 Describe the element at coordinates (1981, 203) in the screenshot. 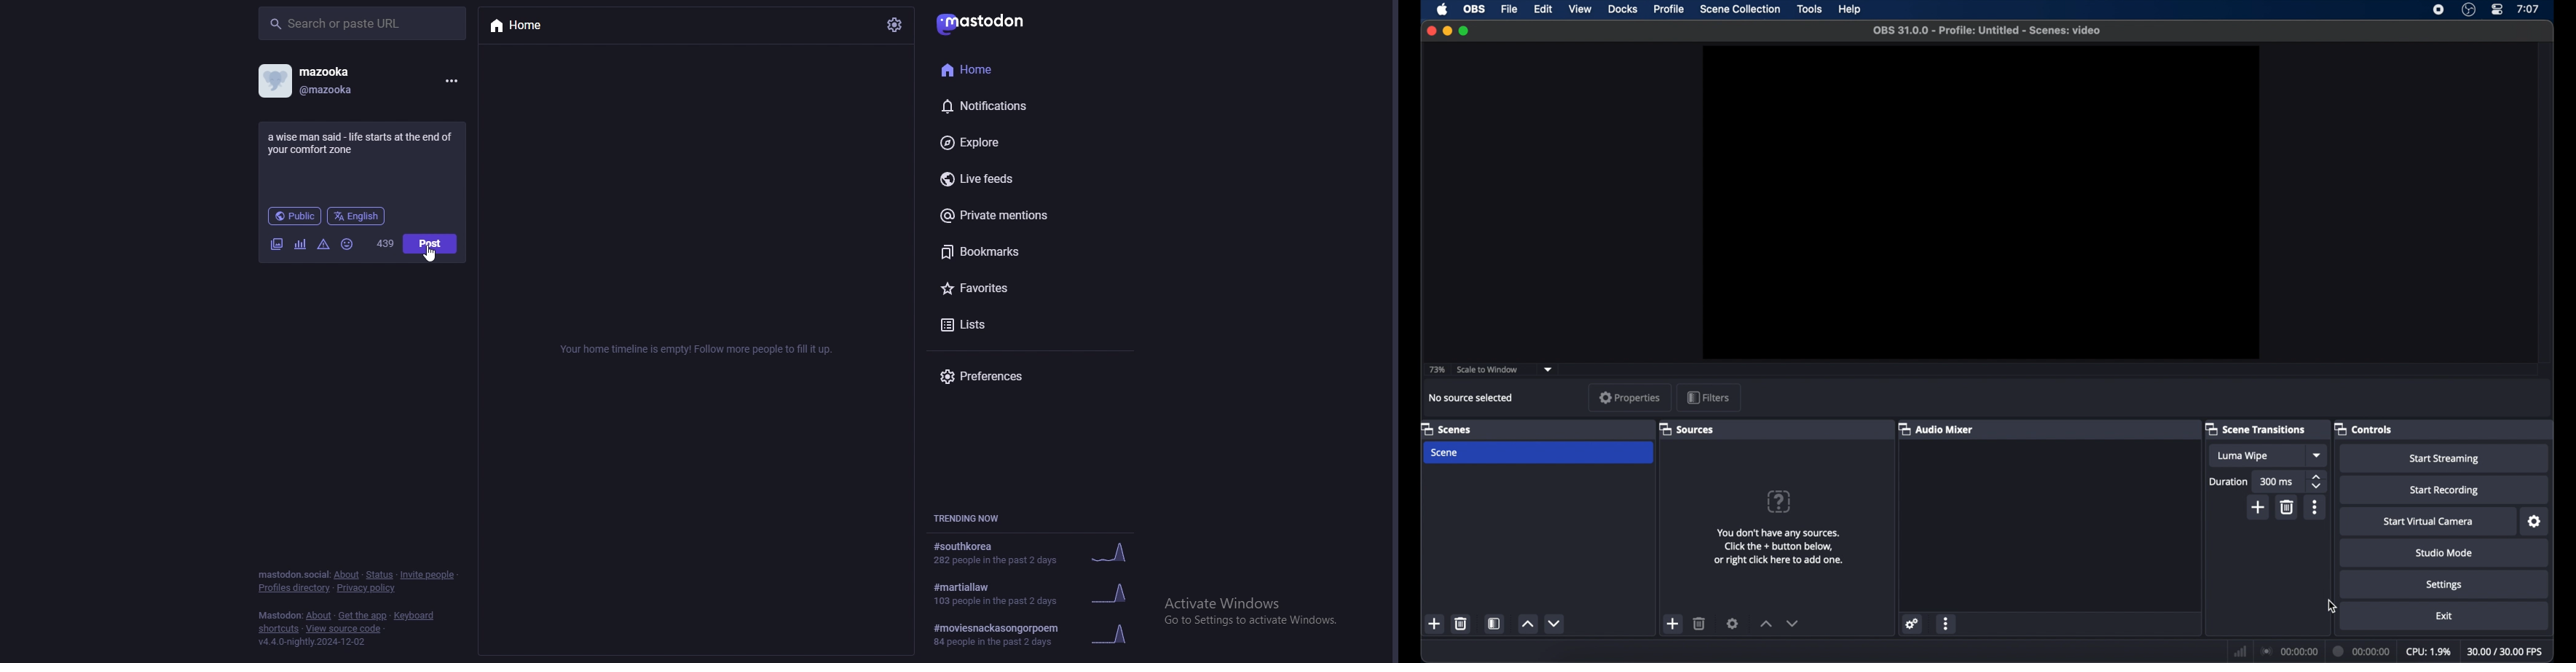

I see `preview` at that location.